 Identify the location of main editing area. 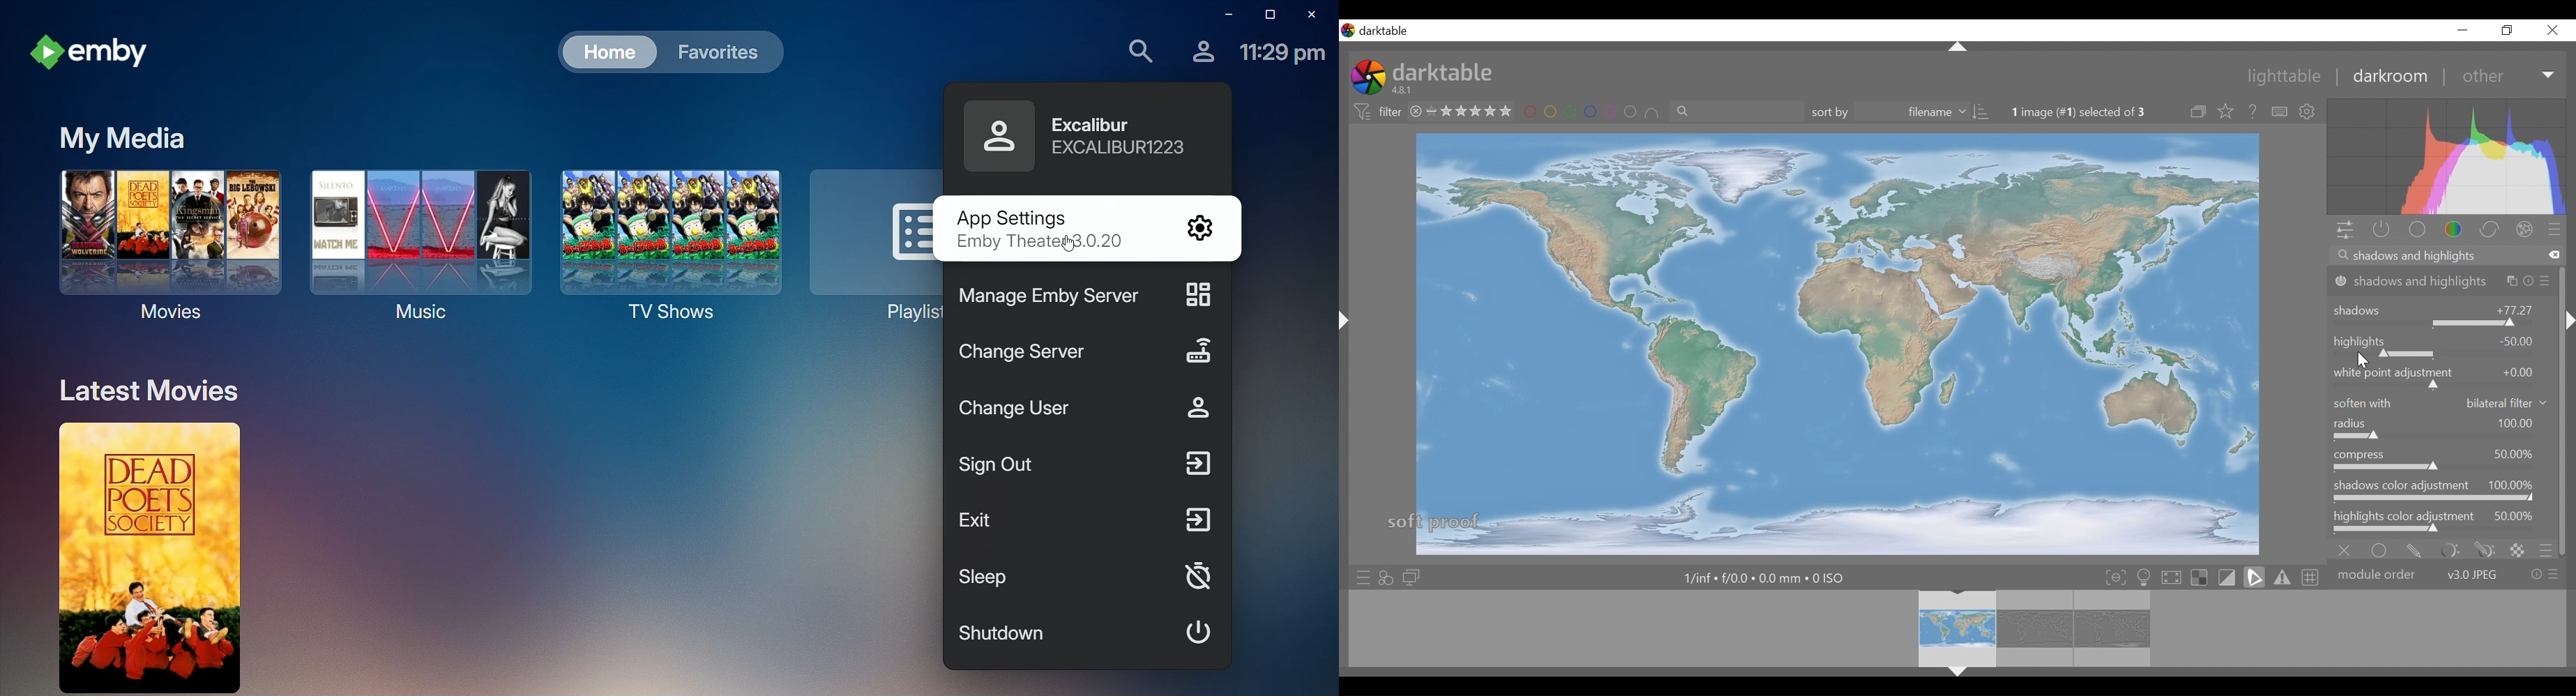
(1834, 342).